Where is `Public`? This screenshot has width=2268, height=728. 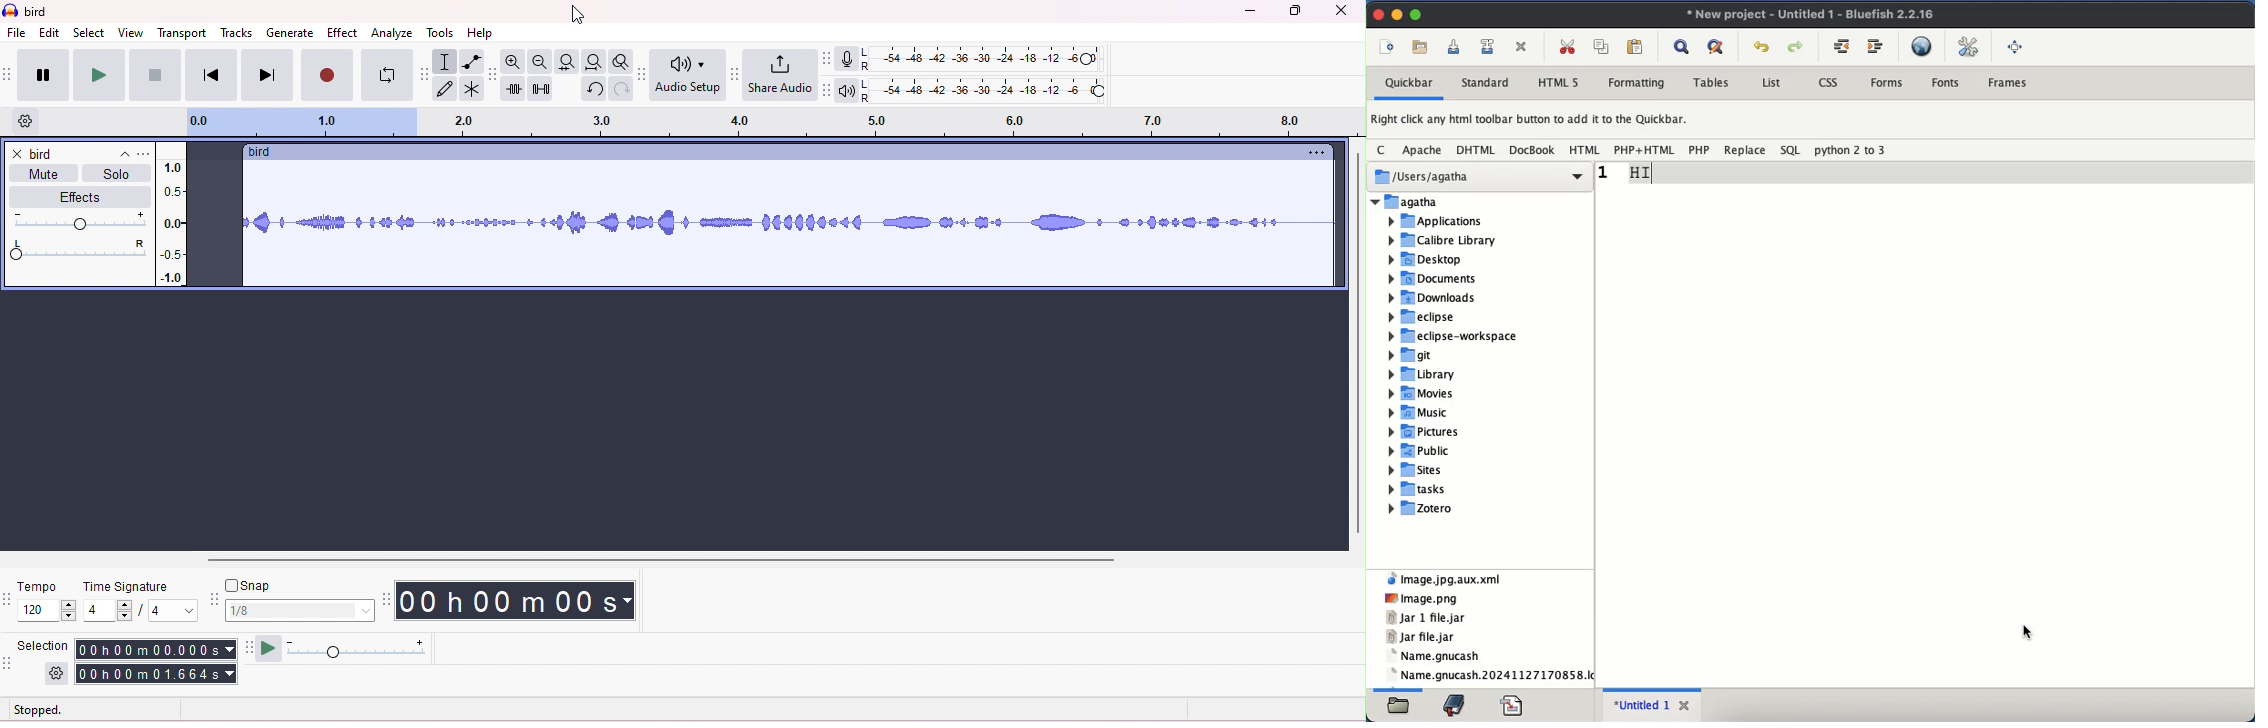
Public is located at coordinates (1419, 450).